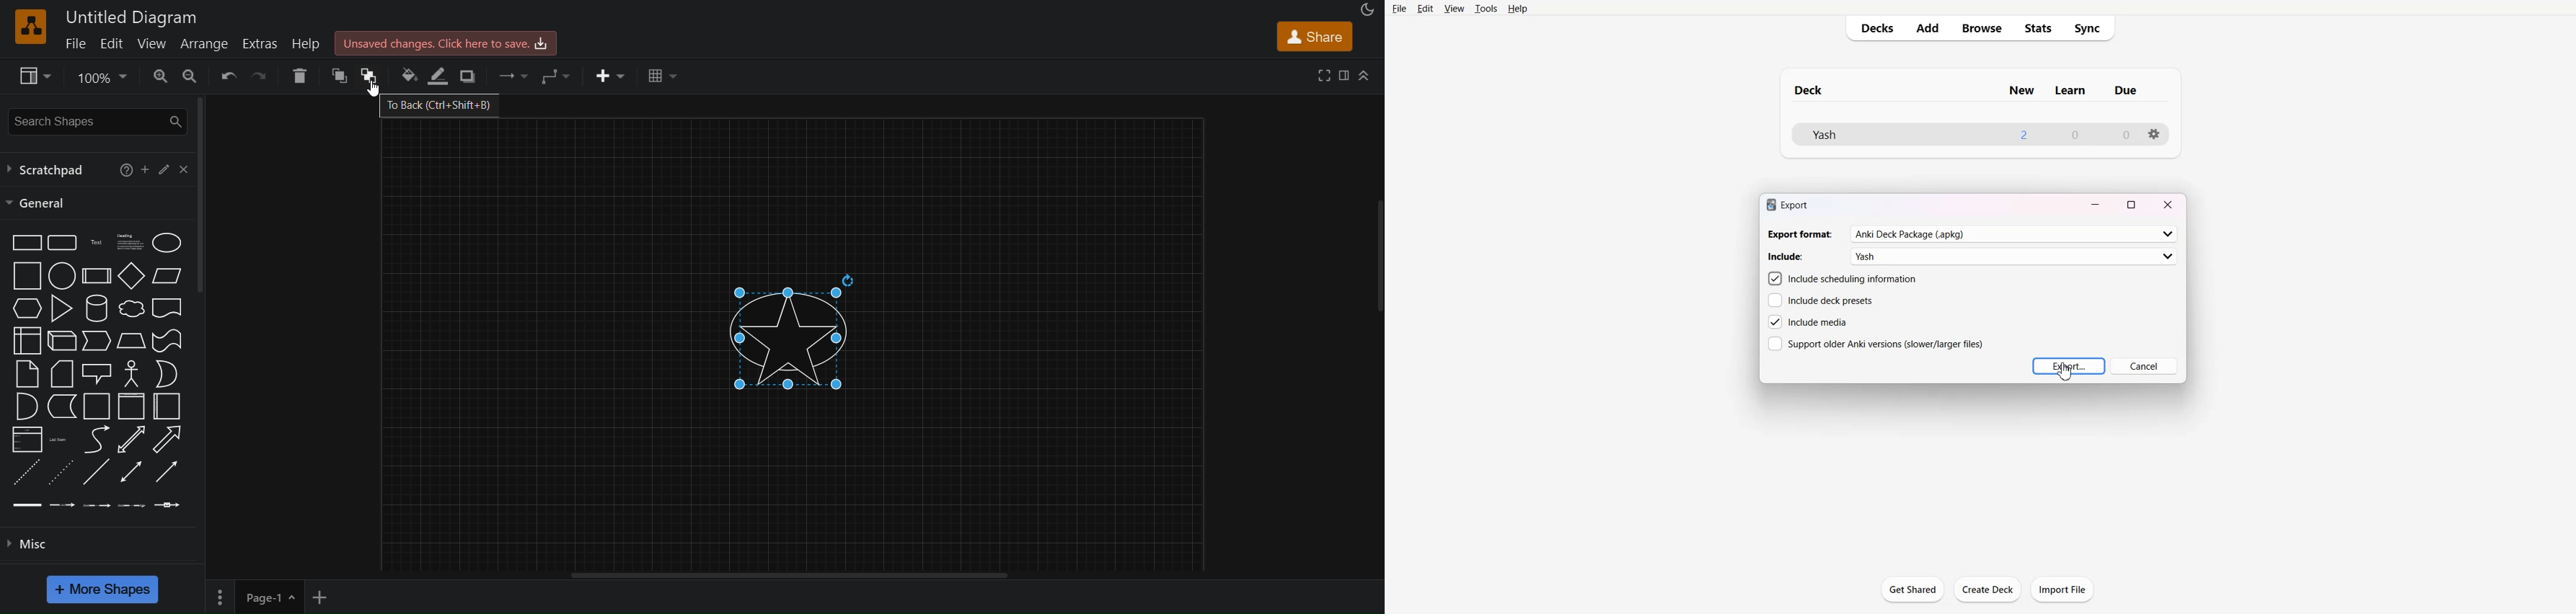 The height and width of the screenshot is (616, 2576). I want to click on deck, so click(1820, 89).